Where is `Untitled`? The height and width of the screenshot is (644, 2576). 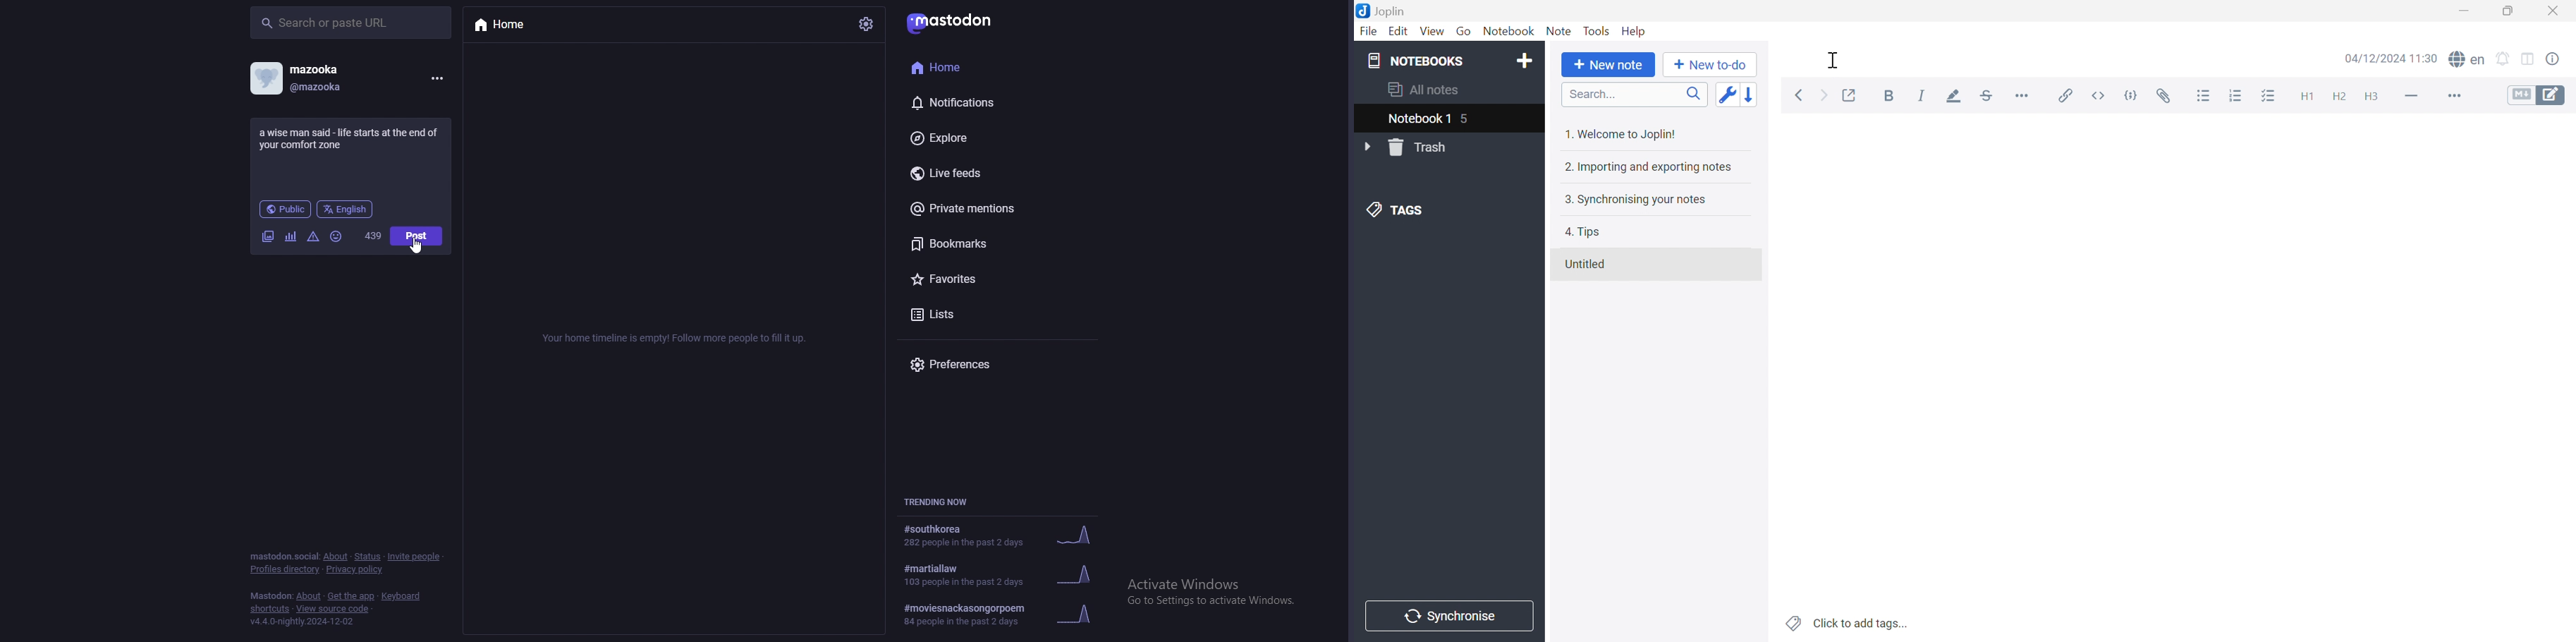
Untitled is located at coordinates (1586, 266).